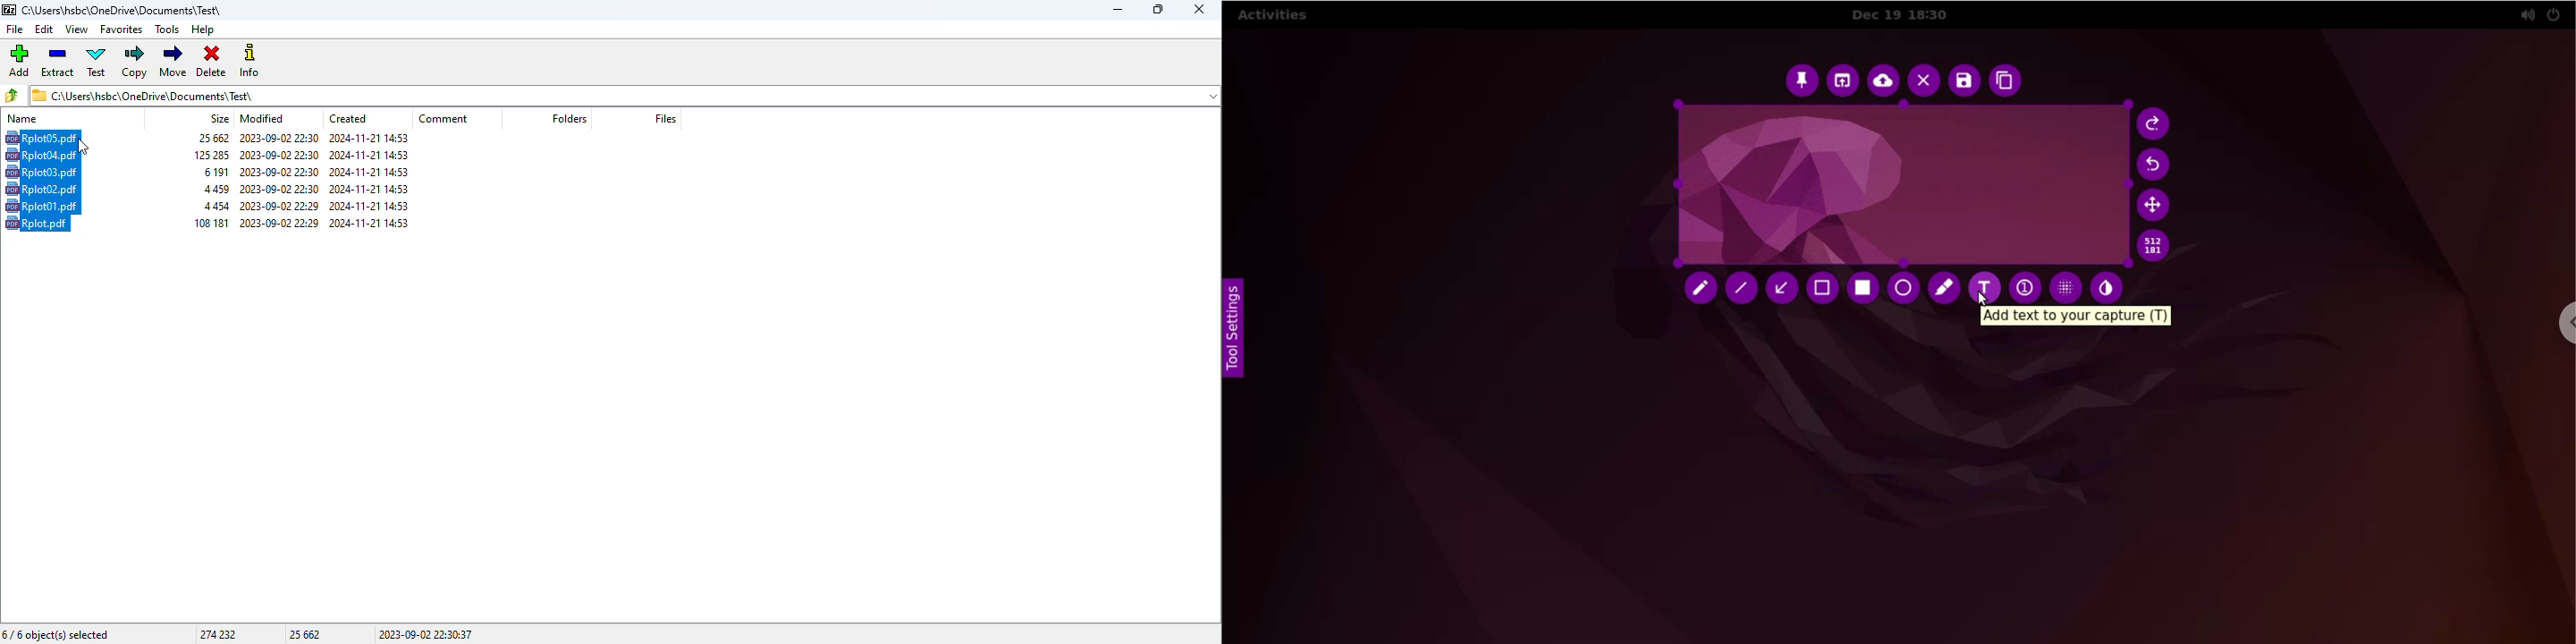 The image size is (2576, 644). I want to click on info, so click(251, 61).